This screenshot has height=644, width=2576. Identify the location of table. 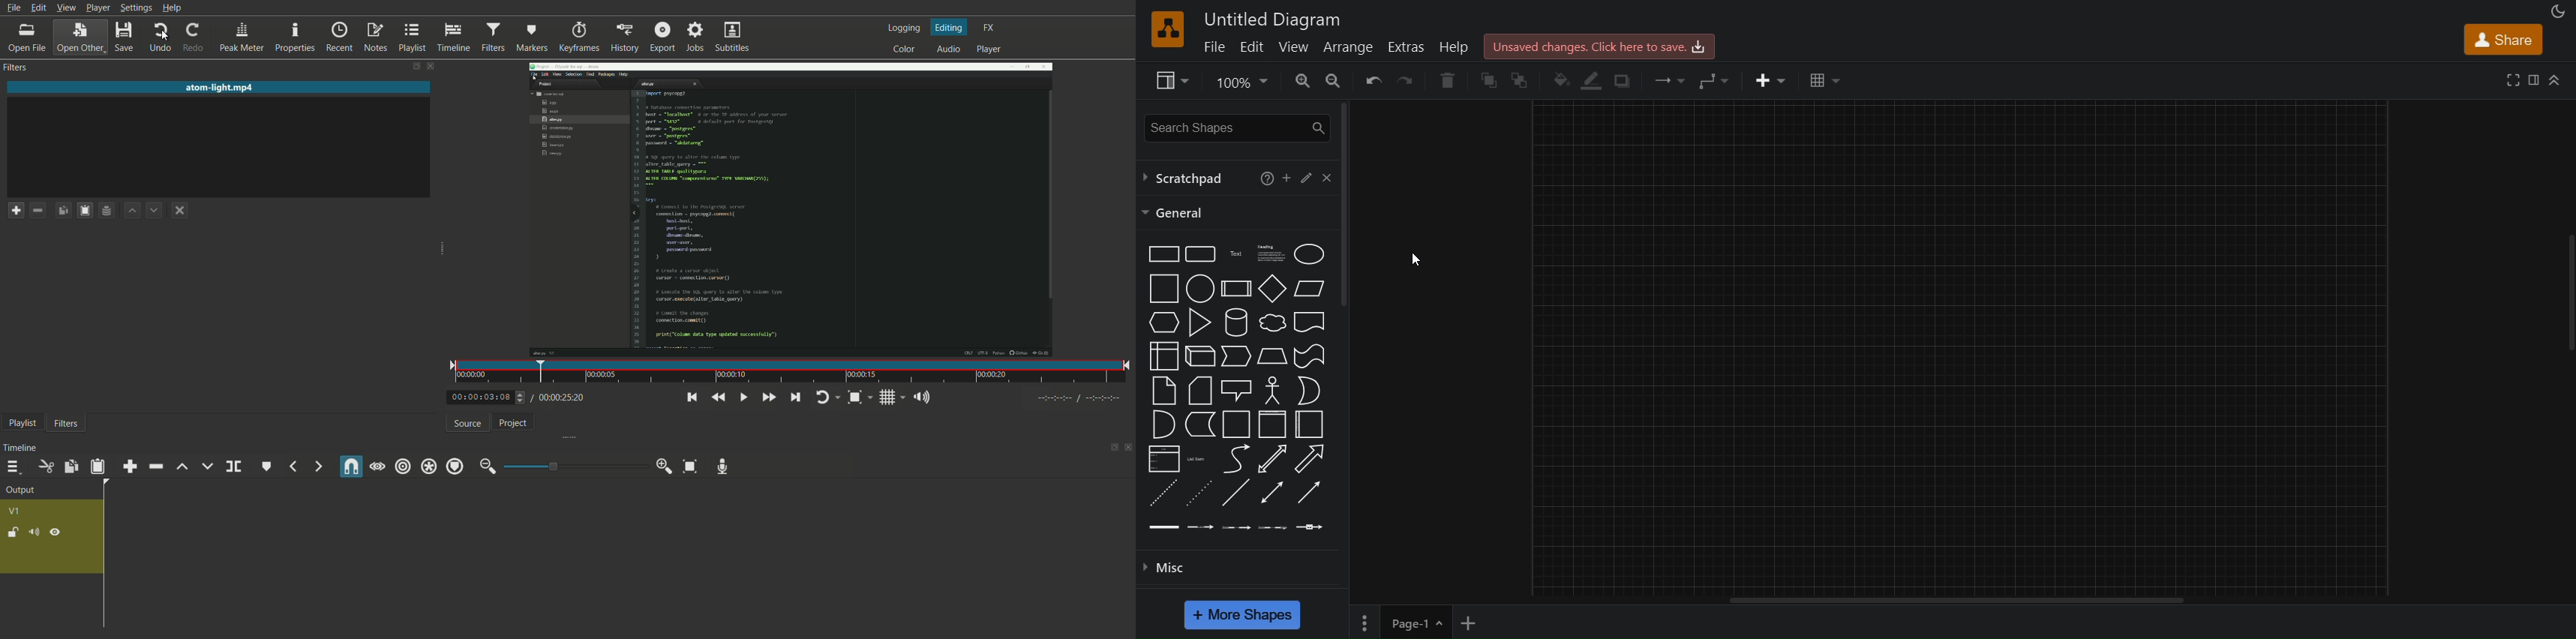
(1823, 80).